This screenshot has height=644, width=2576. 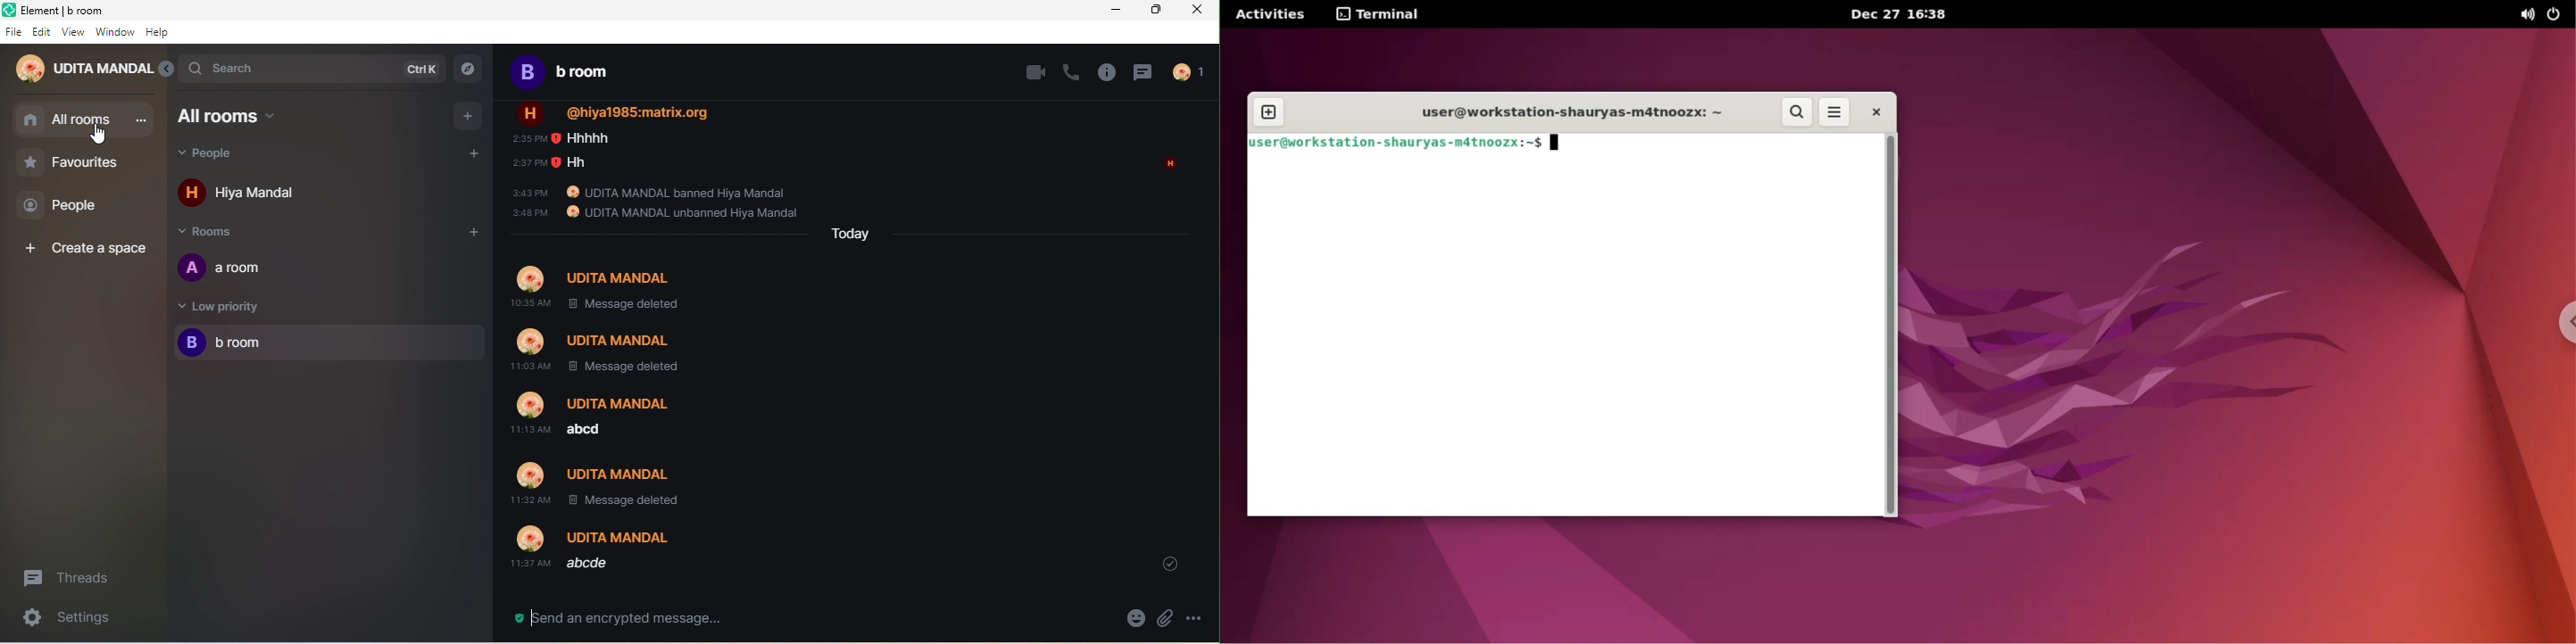 What do you see at coordinates (1565, 115) in the screenshot?
I see `user@workstation-shauryas-m4tnoozx: ~` at bounding box center [1565, 115].